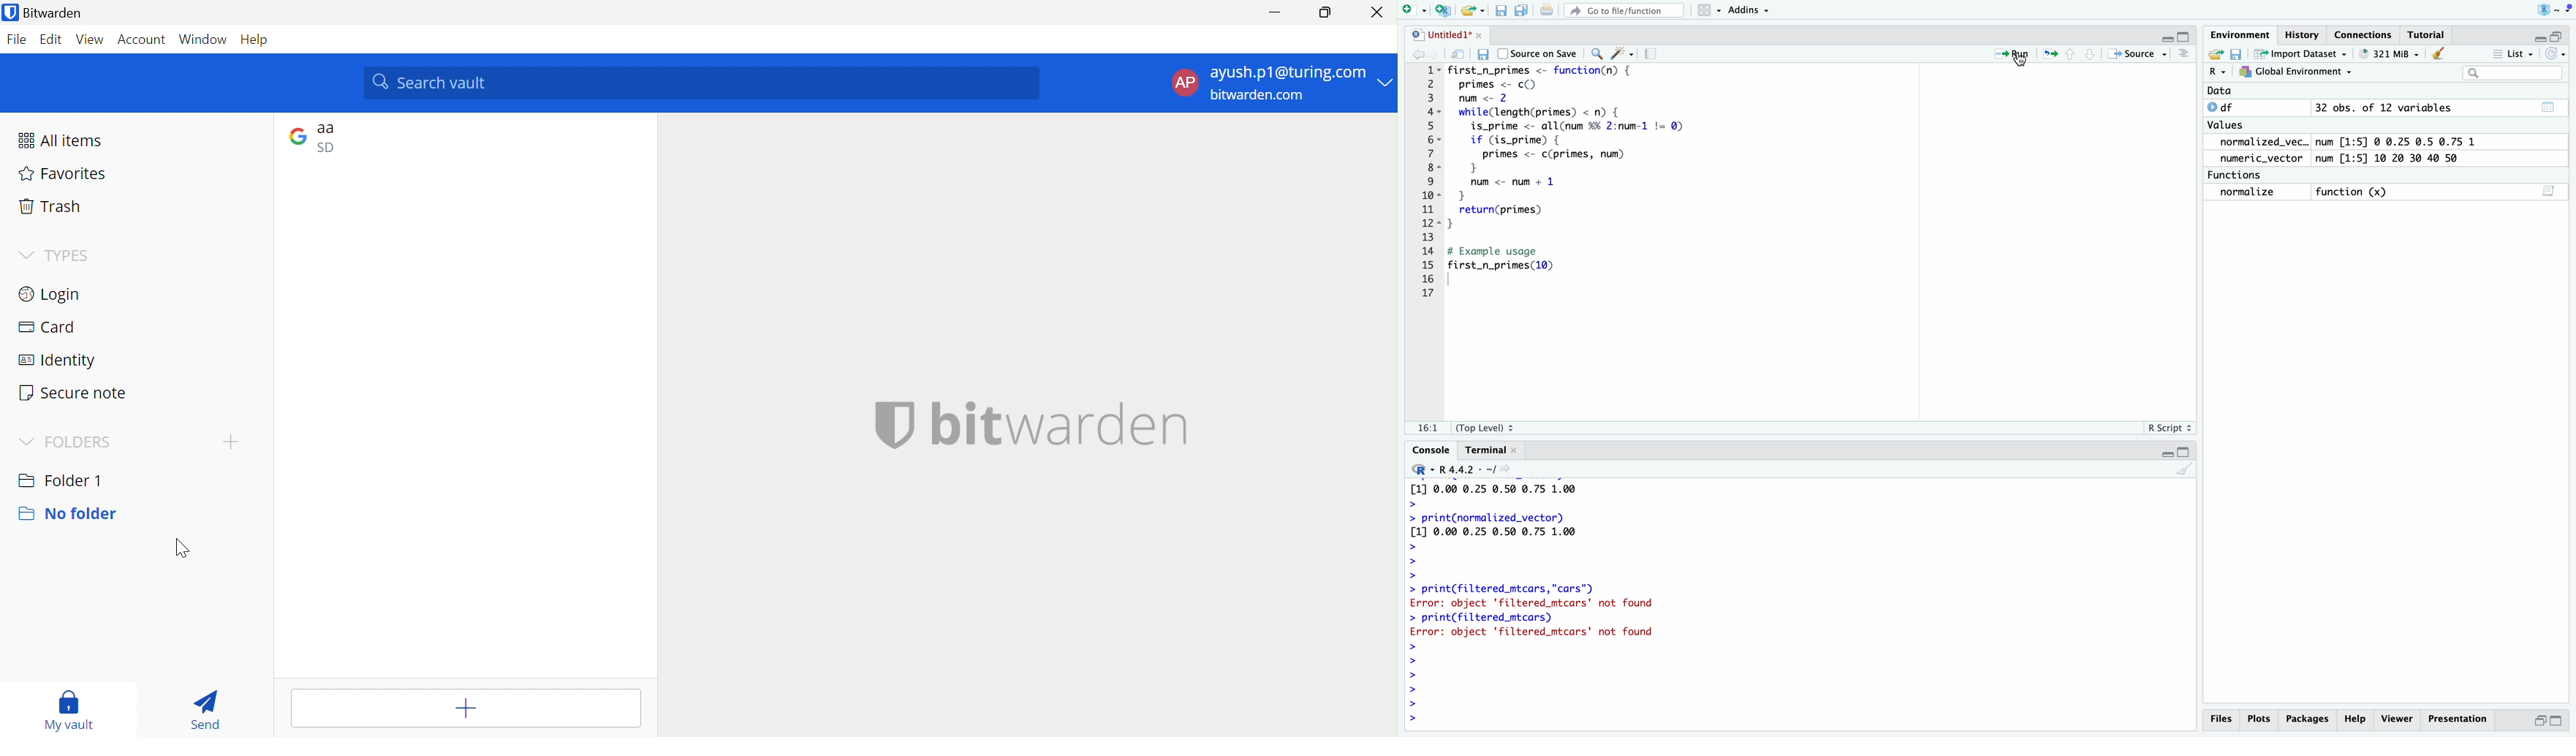 This screenshot has height=756, width=2576. What do you see at coordinates (1428, 427) in the screenshot?
I see `fe!` at bounding box center [1428, 427].